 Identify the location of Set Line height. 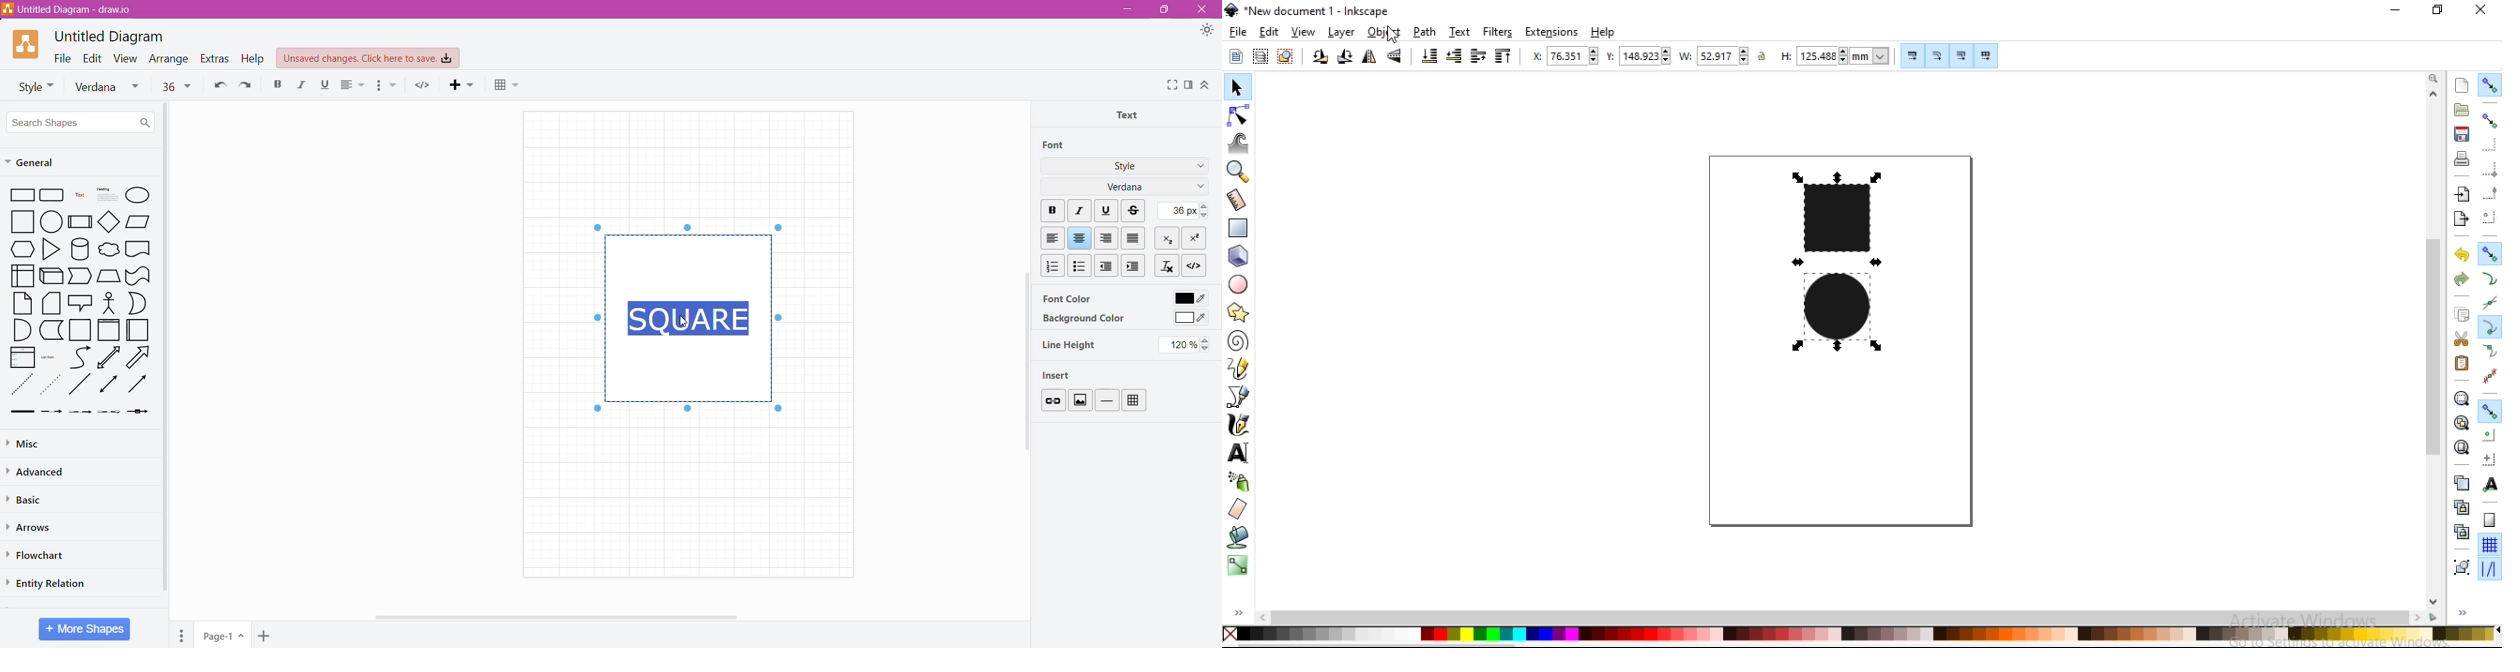
(1187, 344).